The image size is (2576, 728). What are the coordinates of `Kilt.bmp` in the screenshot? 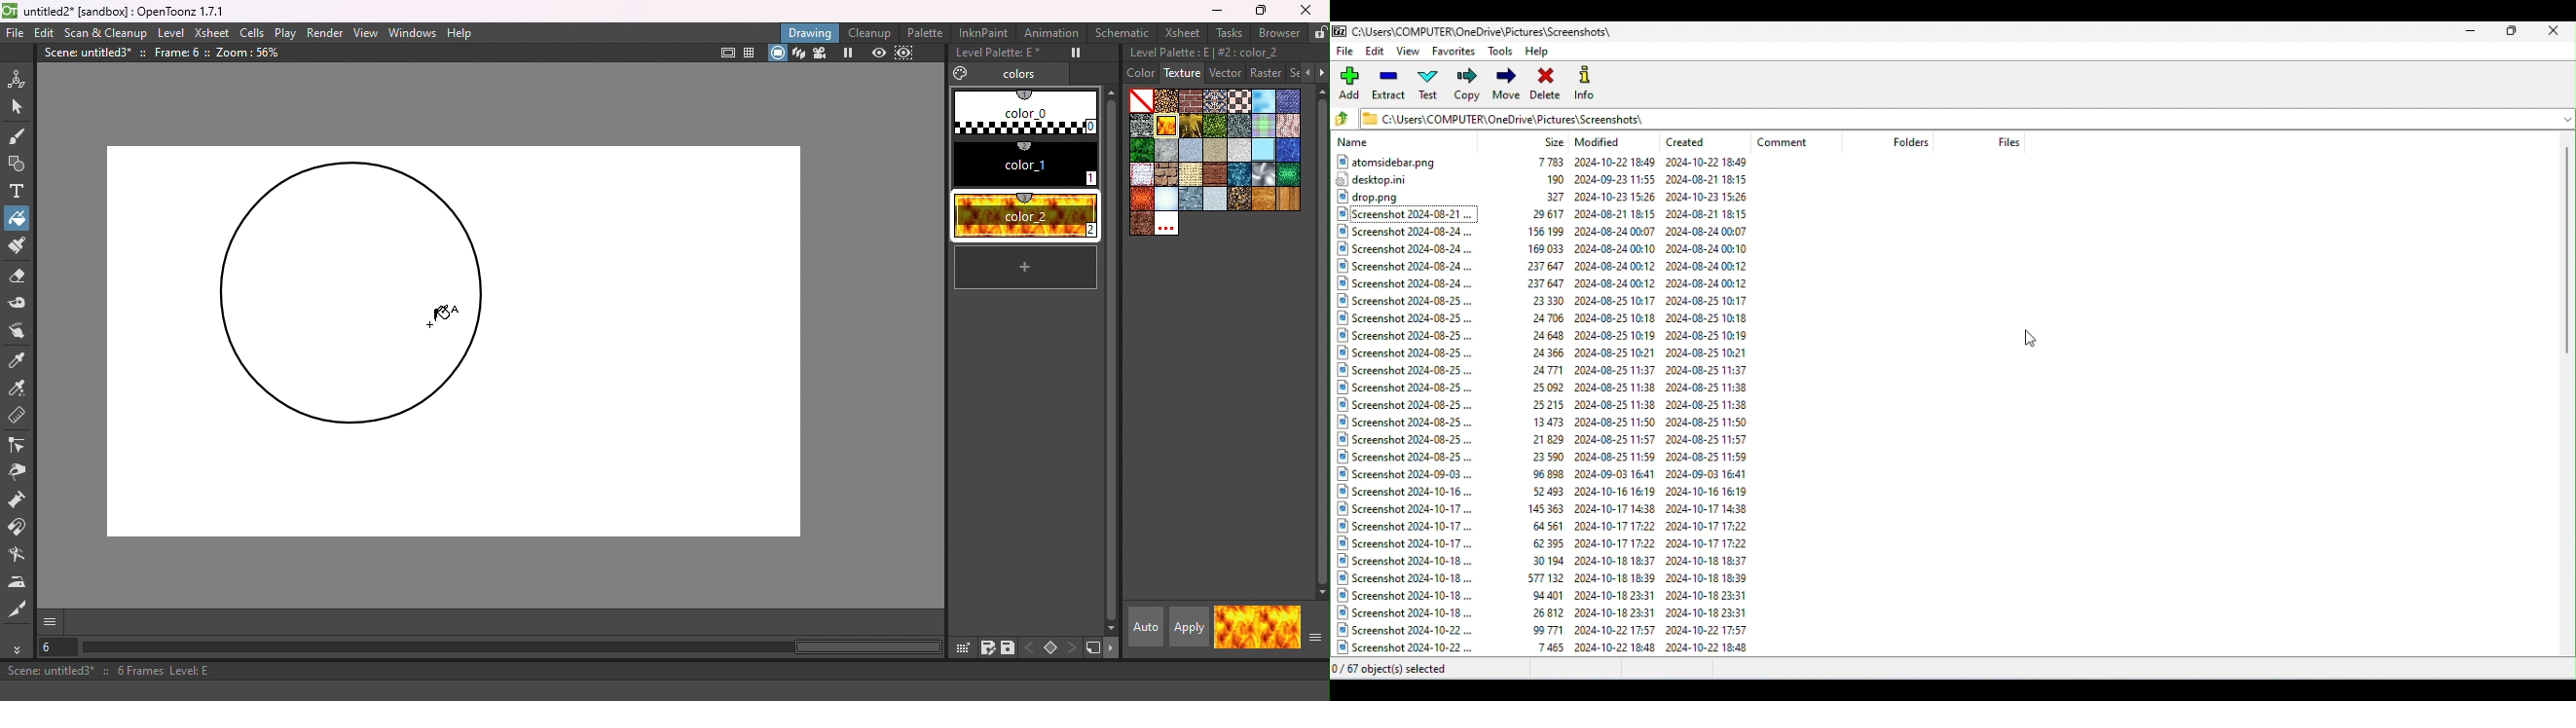 It's located at (1263, 126).